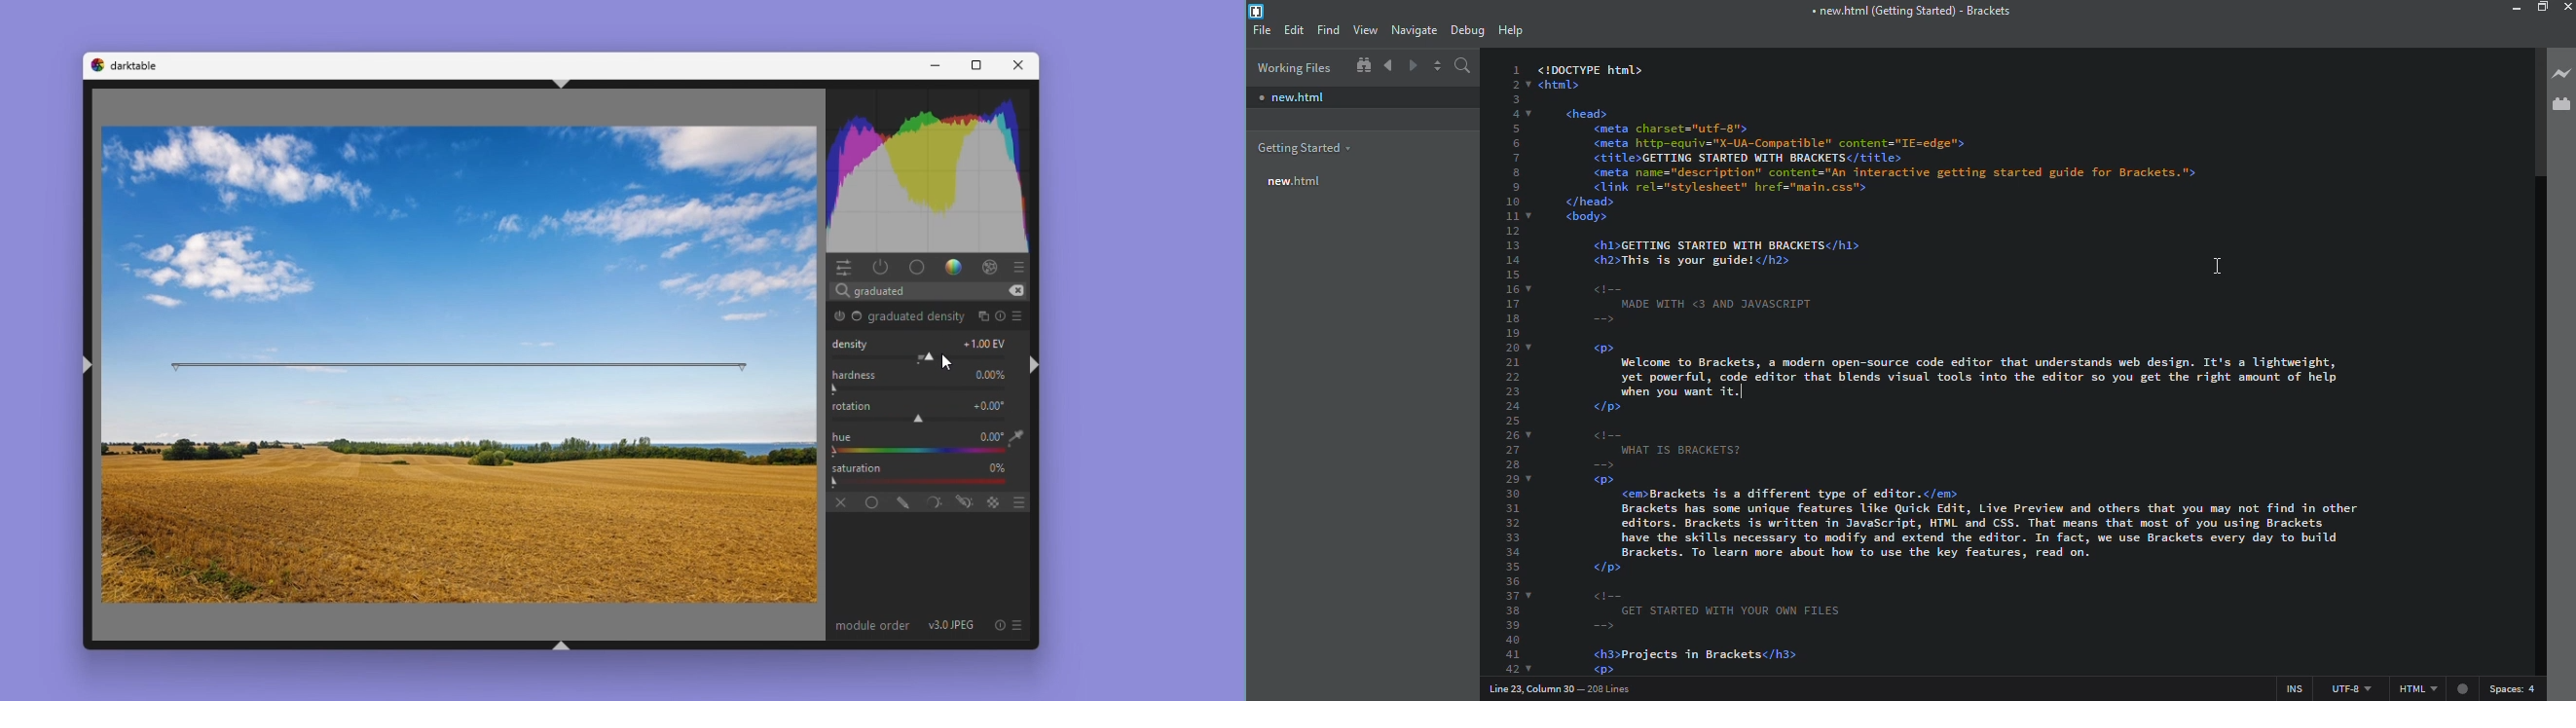 This screenshot has height=728, width=2576. I want to click on darktable logo, so click(95, 65).